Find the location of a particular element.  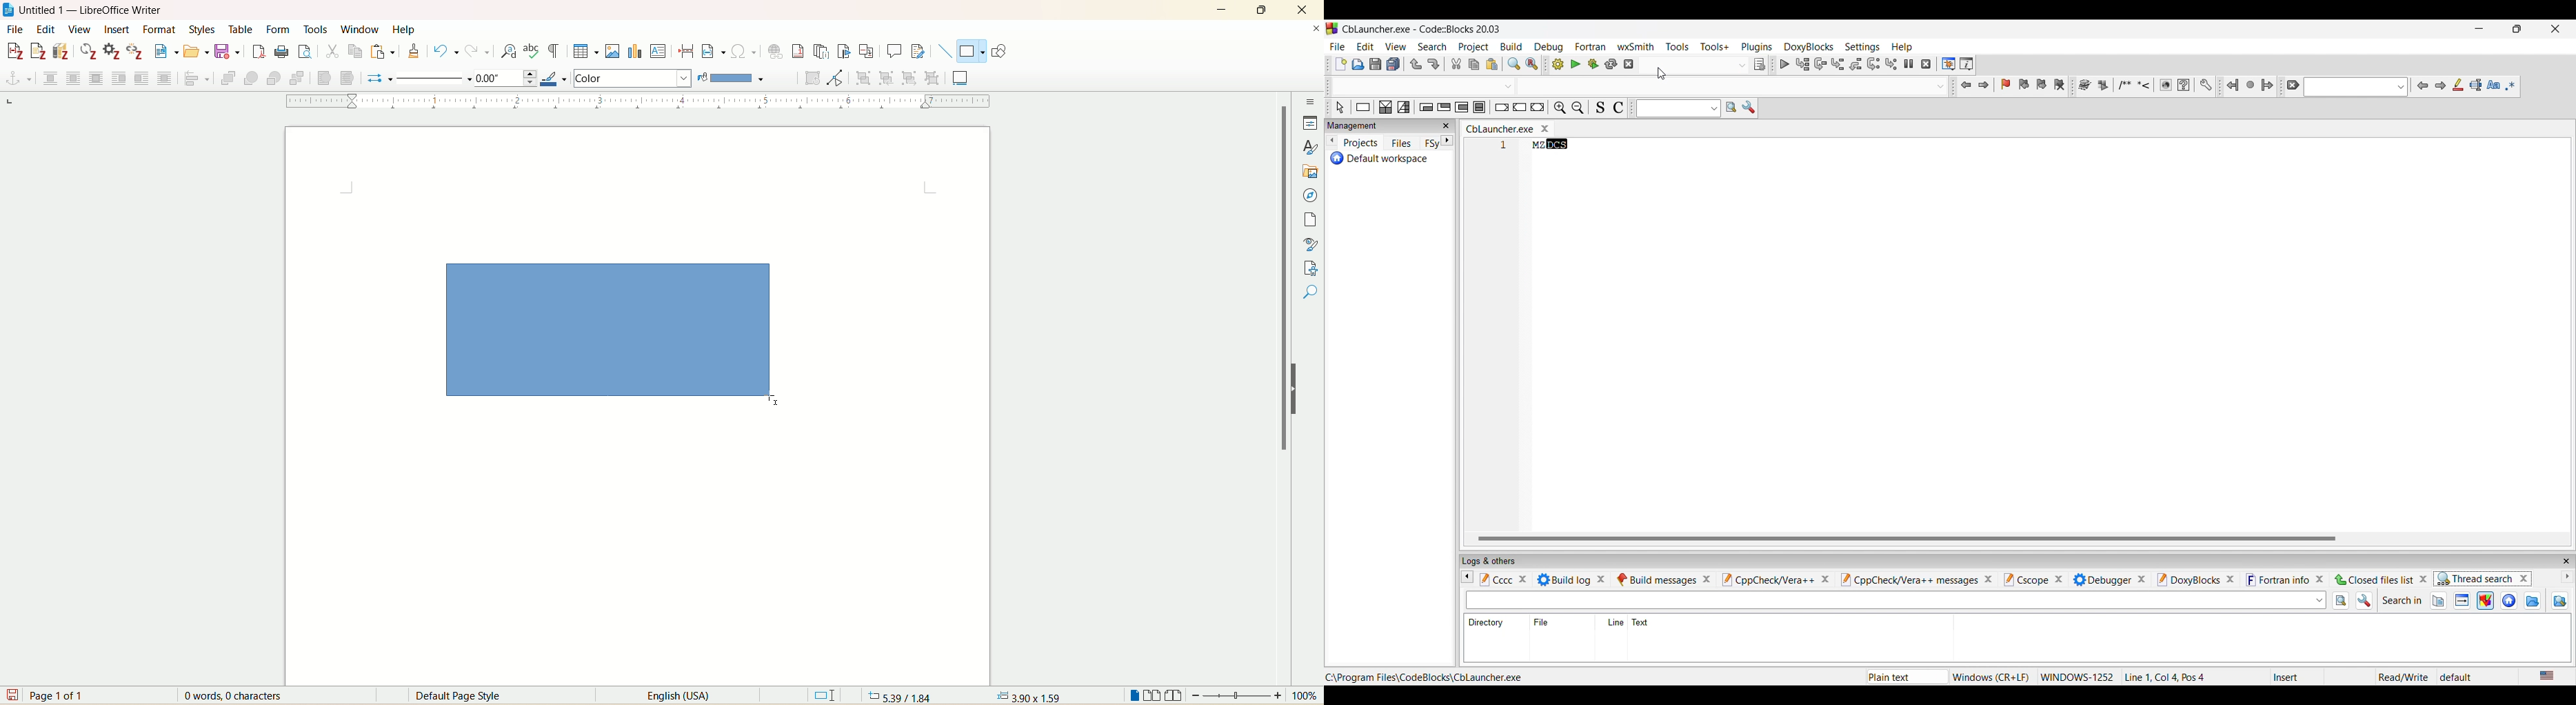

refresh is located at coordinates (89, 52).